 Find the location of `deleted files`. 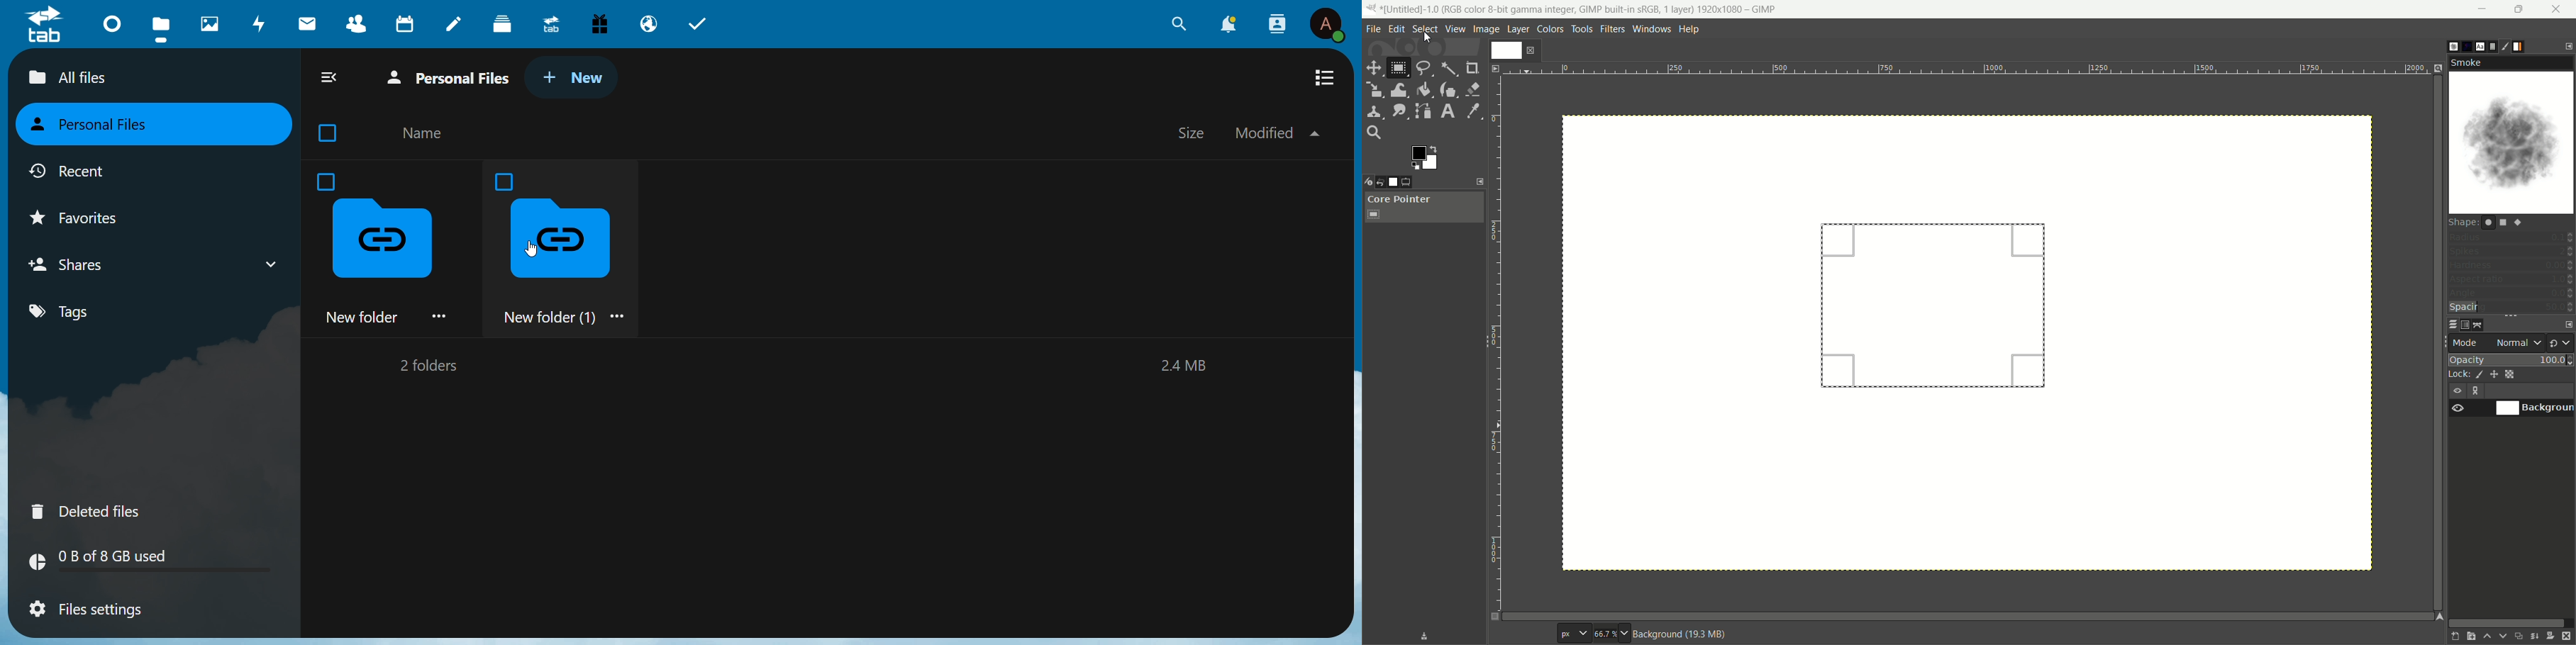

deleted files is located at coordinates (88, 510).